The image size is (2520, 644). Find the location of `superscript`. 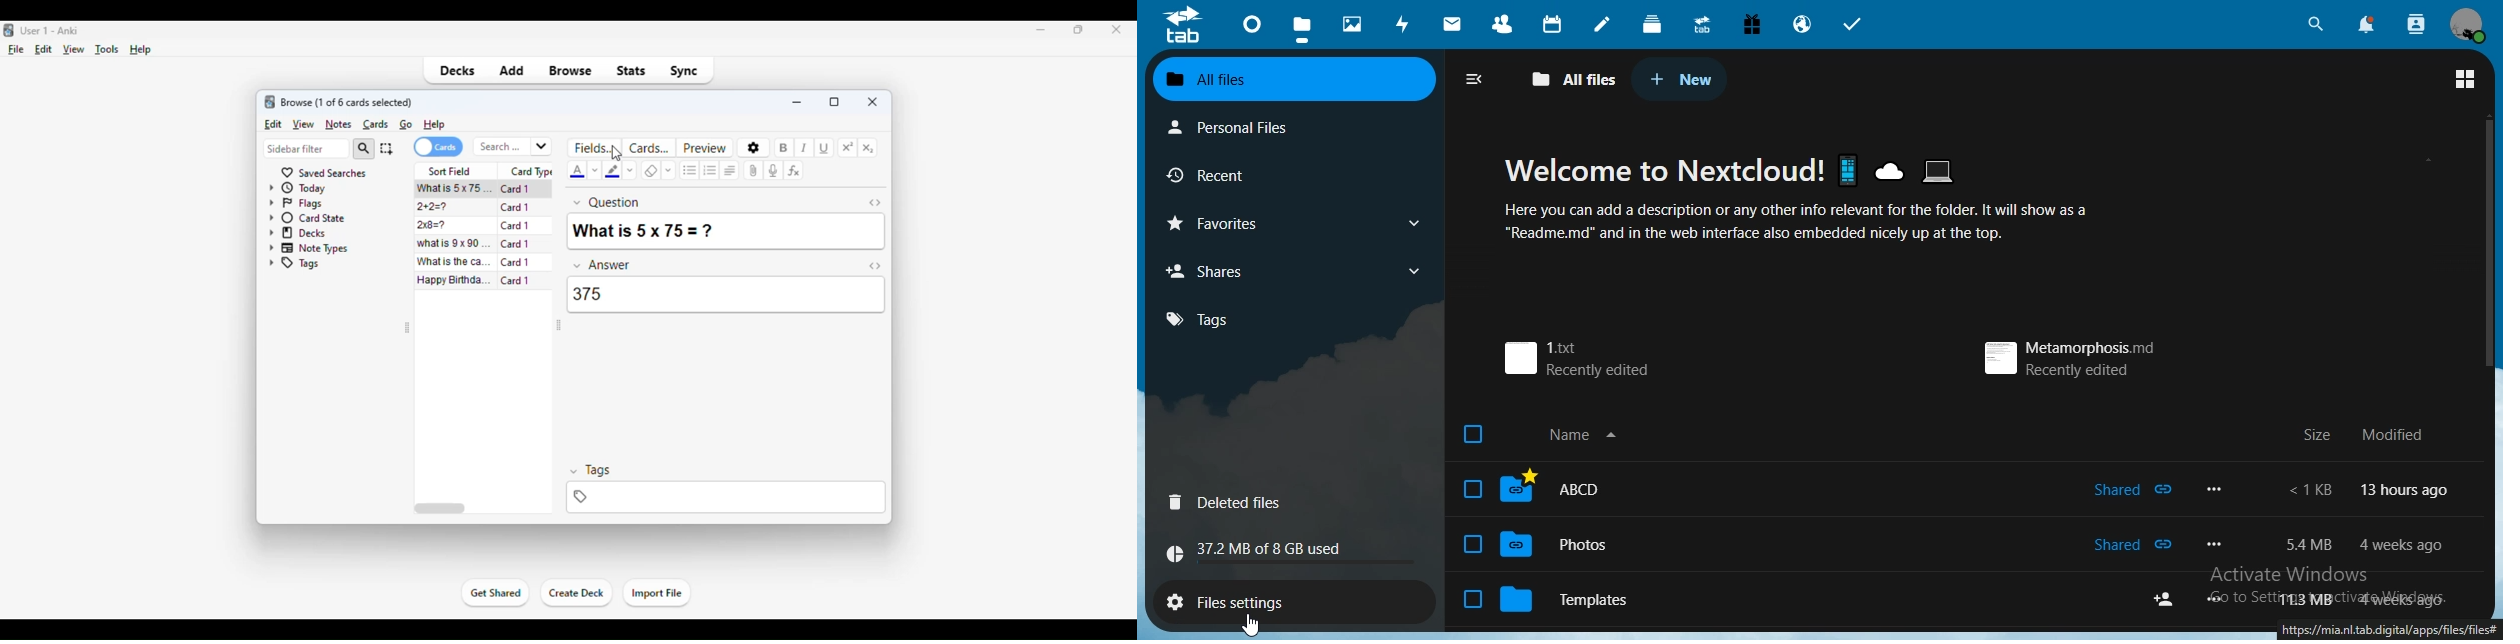

superscript is located at coordinates (849, 148).